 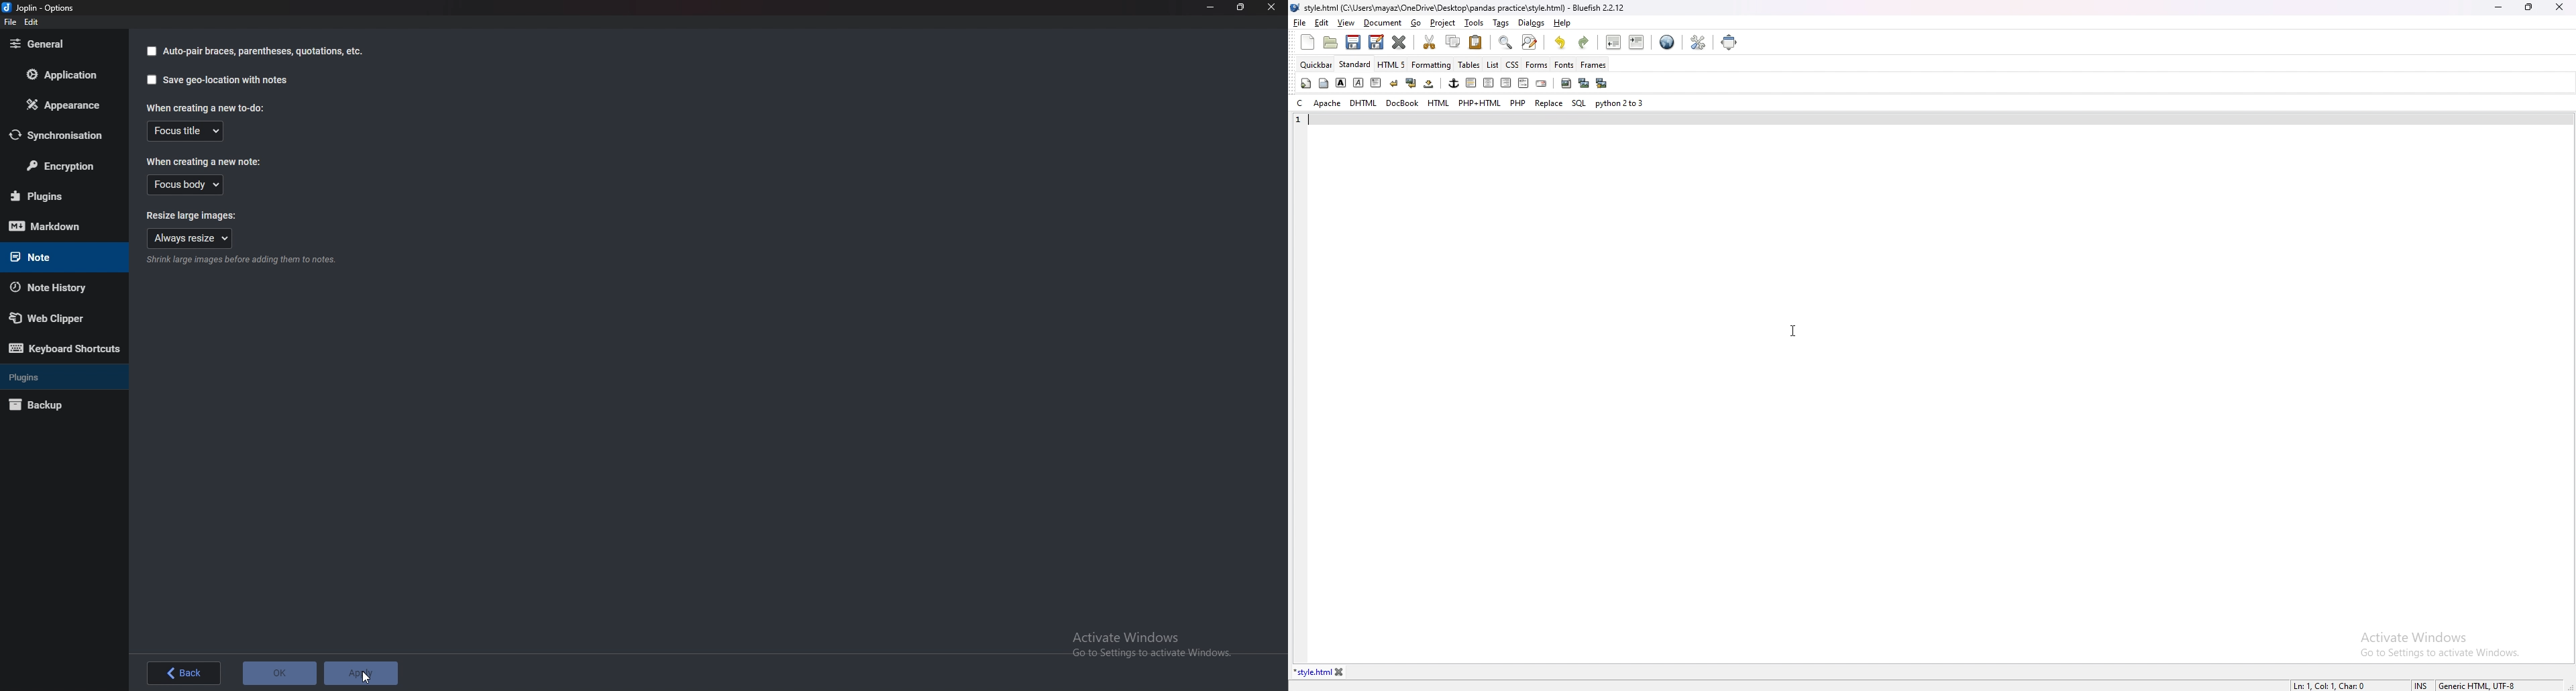 What do you see at coordinates (1241, 7) in the screenshot?
I see `resize` at bounding box center [1241, 7].